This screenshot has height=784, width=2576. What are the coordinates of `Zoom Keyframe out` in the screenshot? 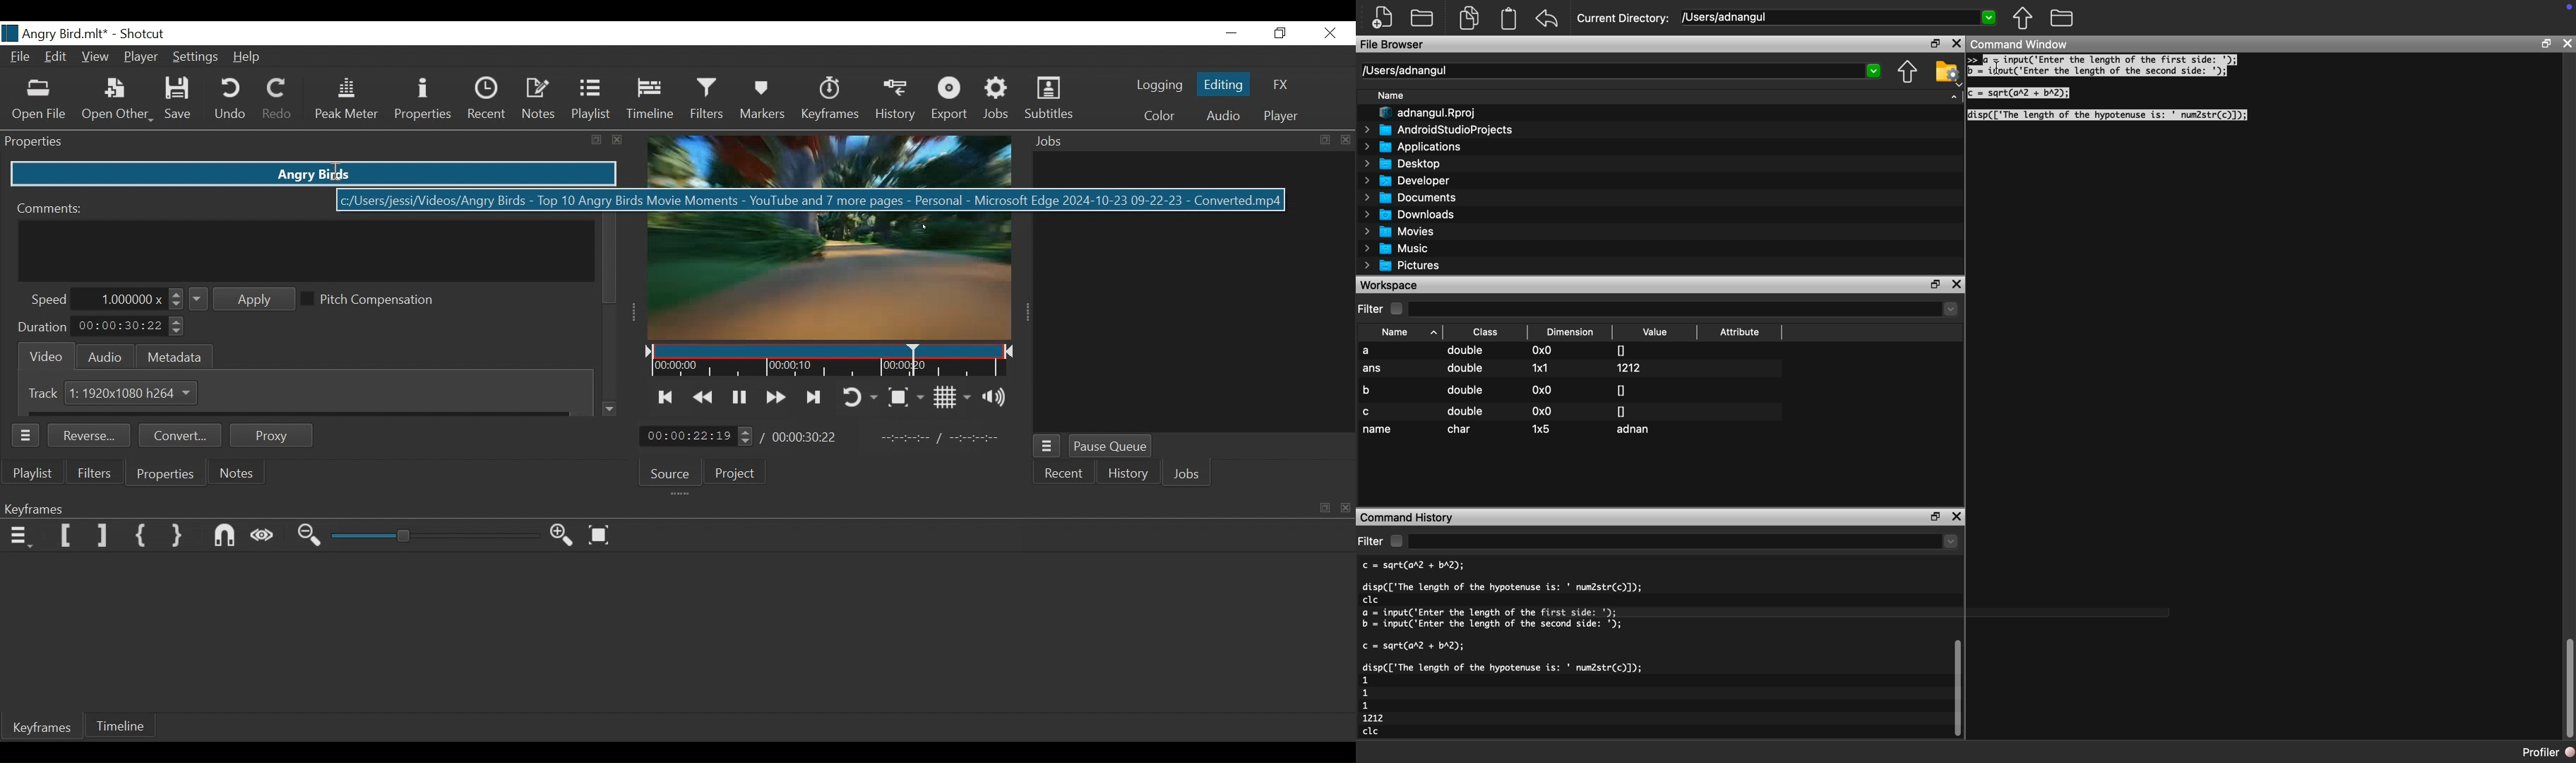 It's located at (311, 537).